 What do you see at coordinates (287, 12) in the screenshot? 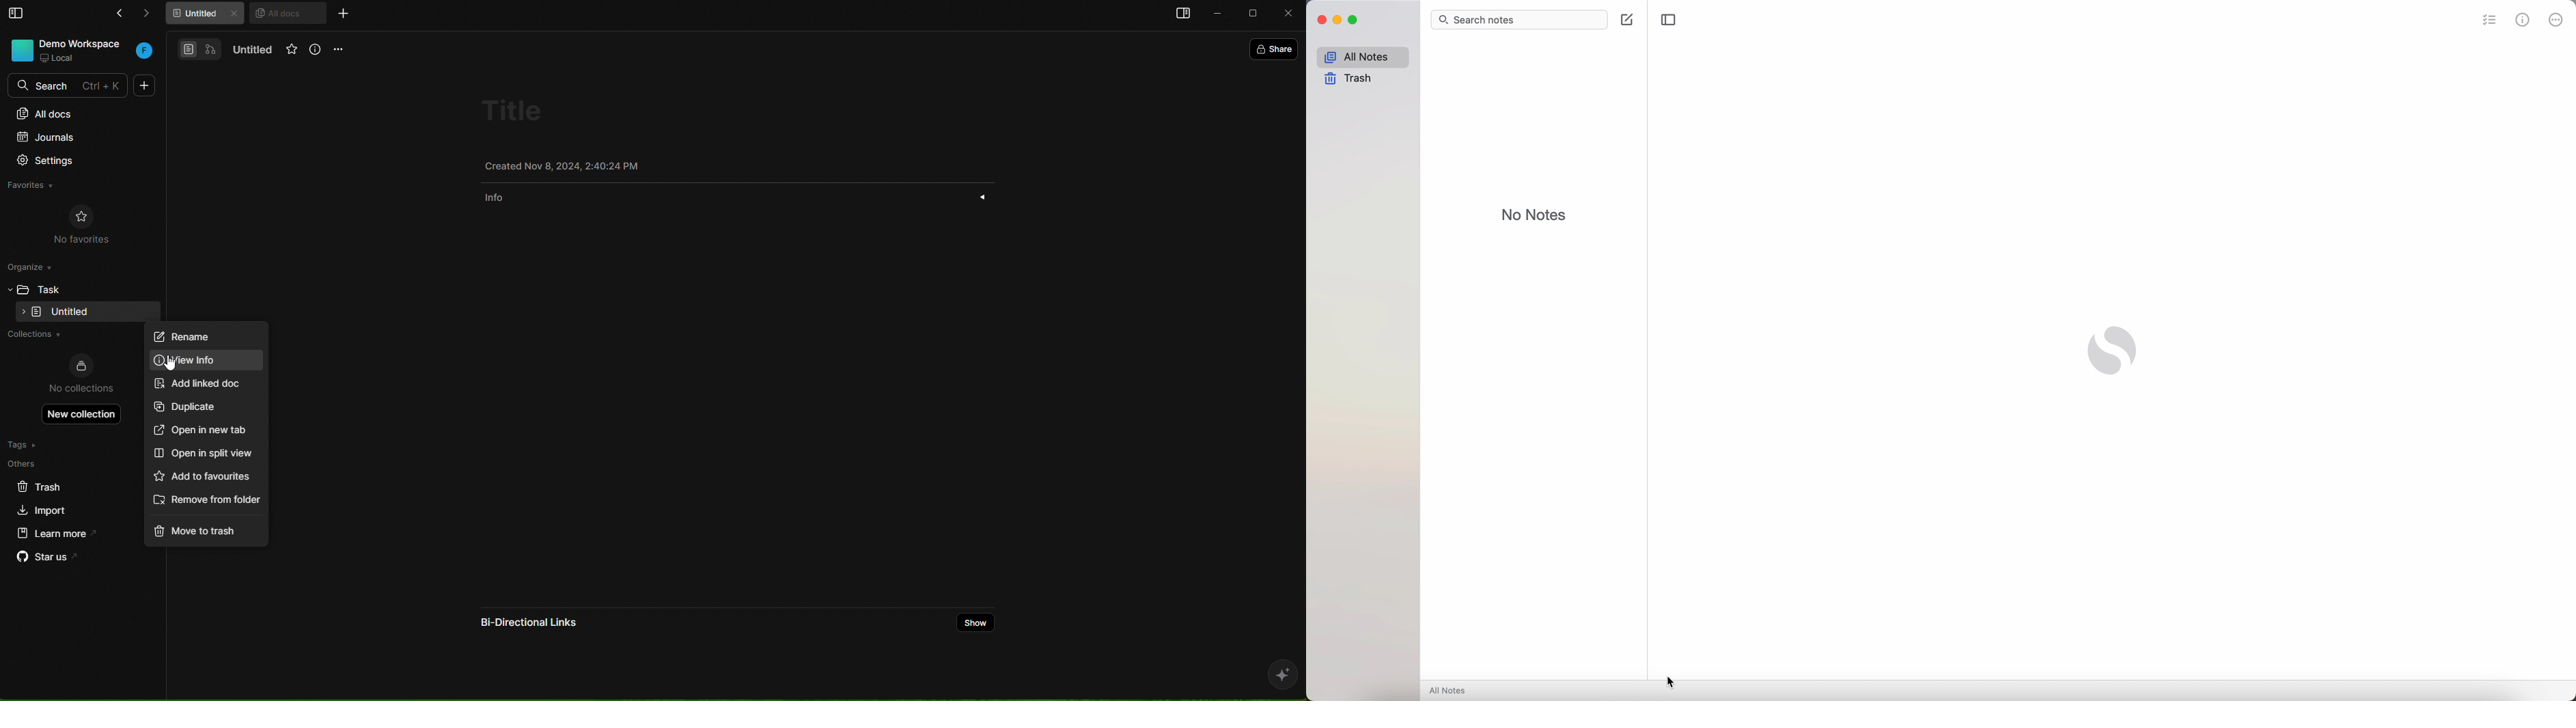
I see `all docs` at bounding box center [287, 12].